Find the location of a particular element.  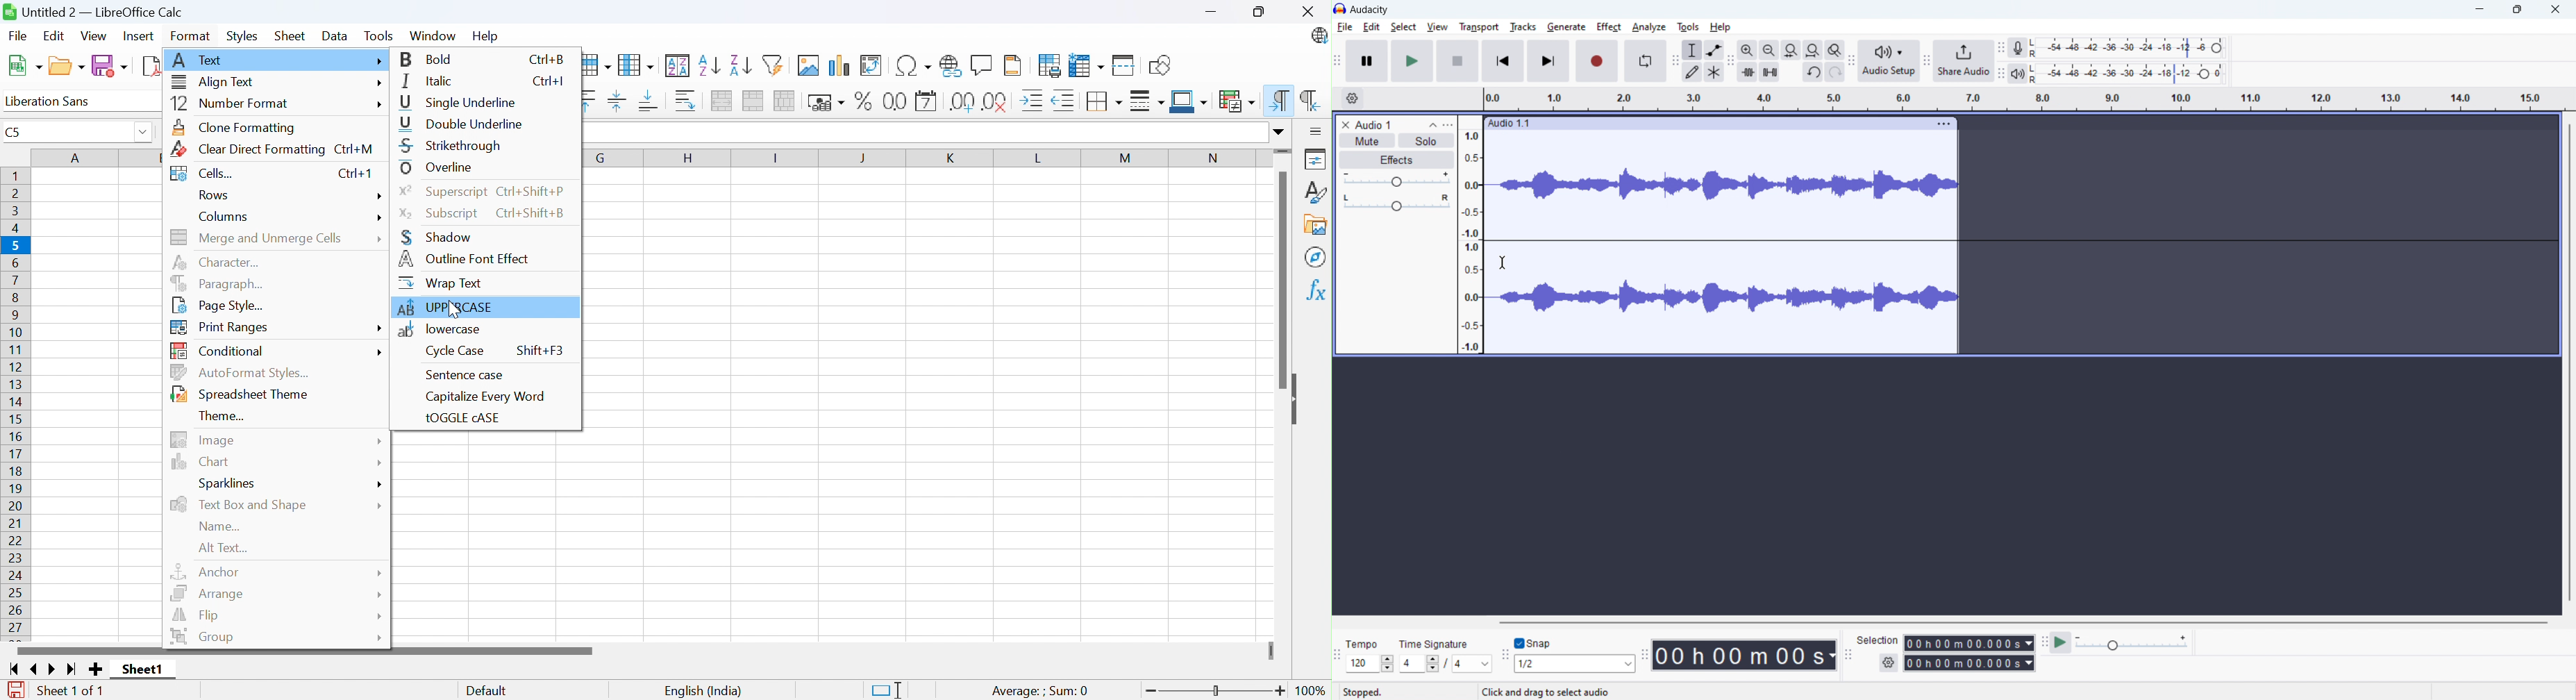

New is located at coordinates (24, 67).